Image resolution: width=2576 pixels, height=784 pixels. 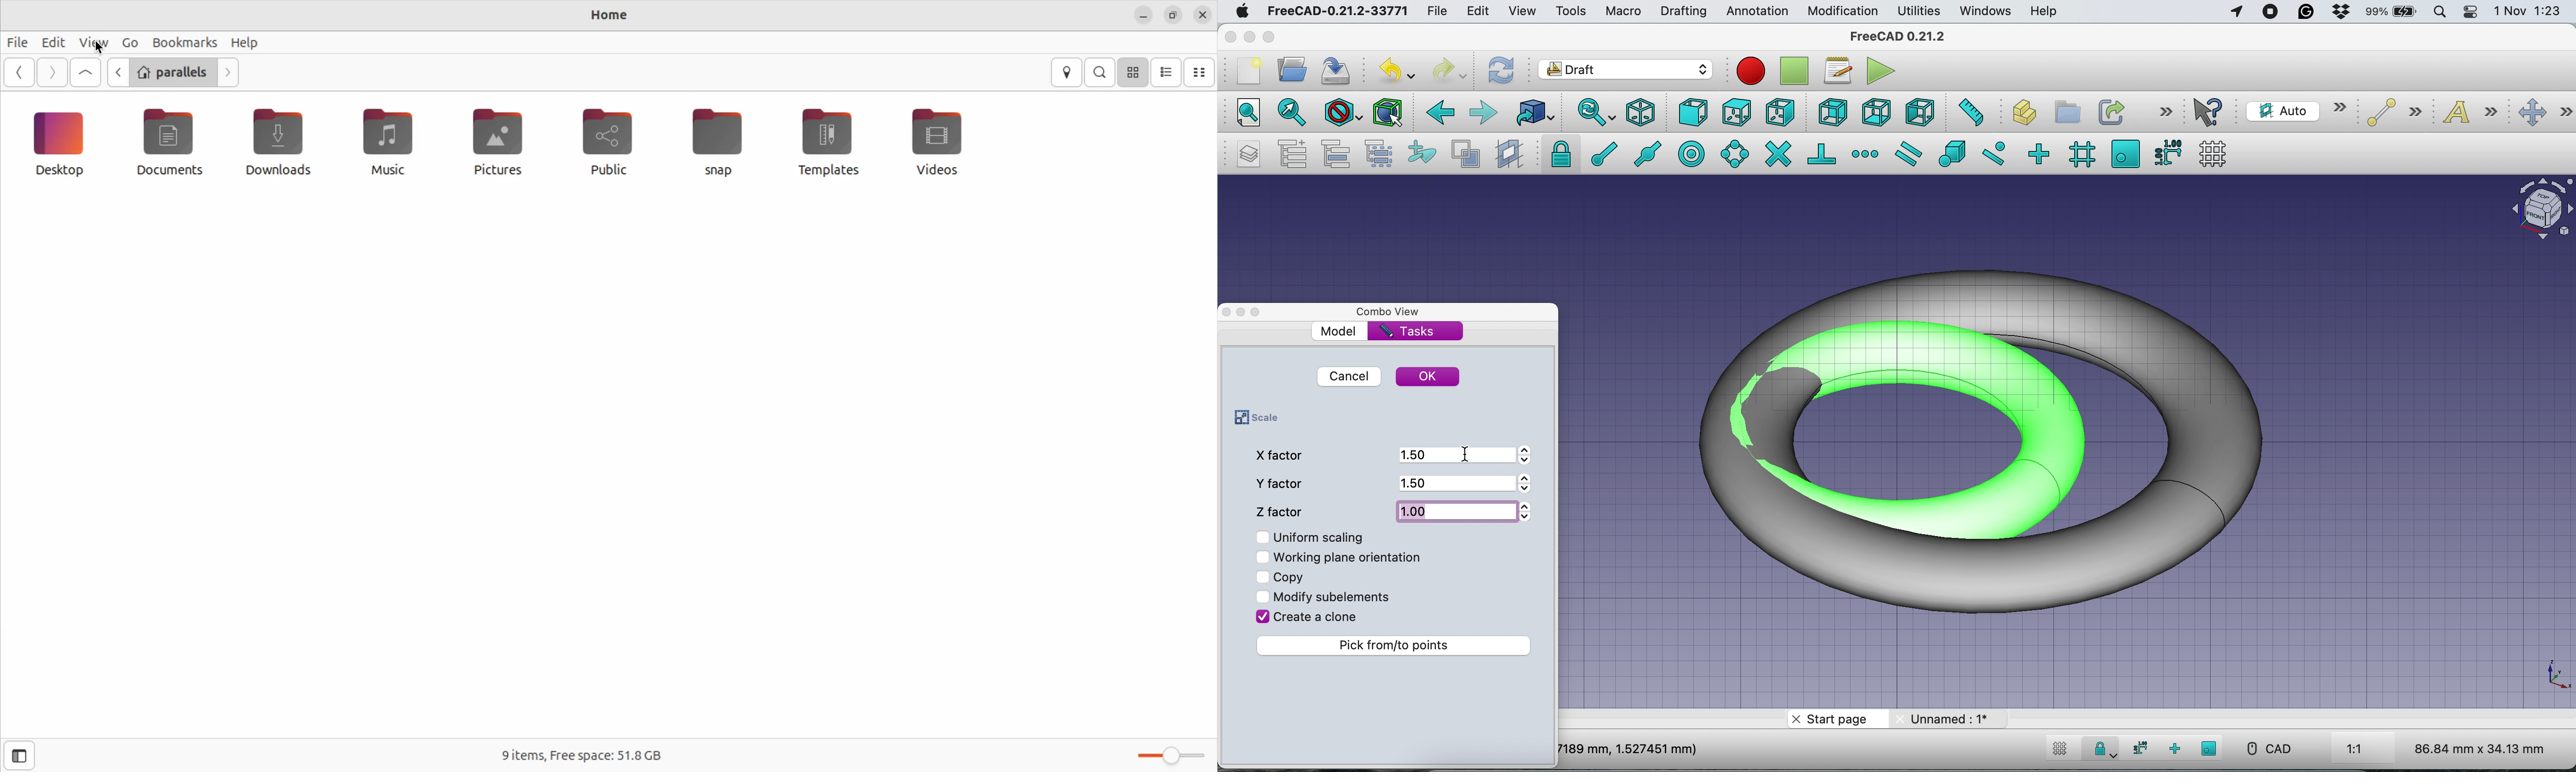 What do you see at coordinates (2211, 112) in the screenshot?
I see `what's this` at bounding box center [2211, 112].